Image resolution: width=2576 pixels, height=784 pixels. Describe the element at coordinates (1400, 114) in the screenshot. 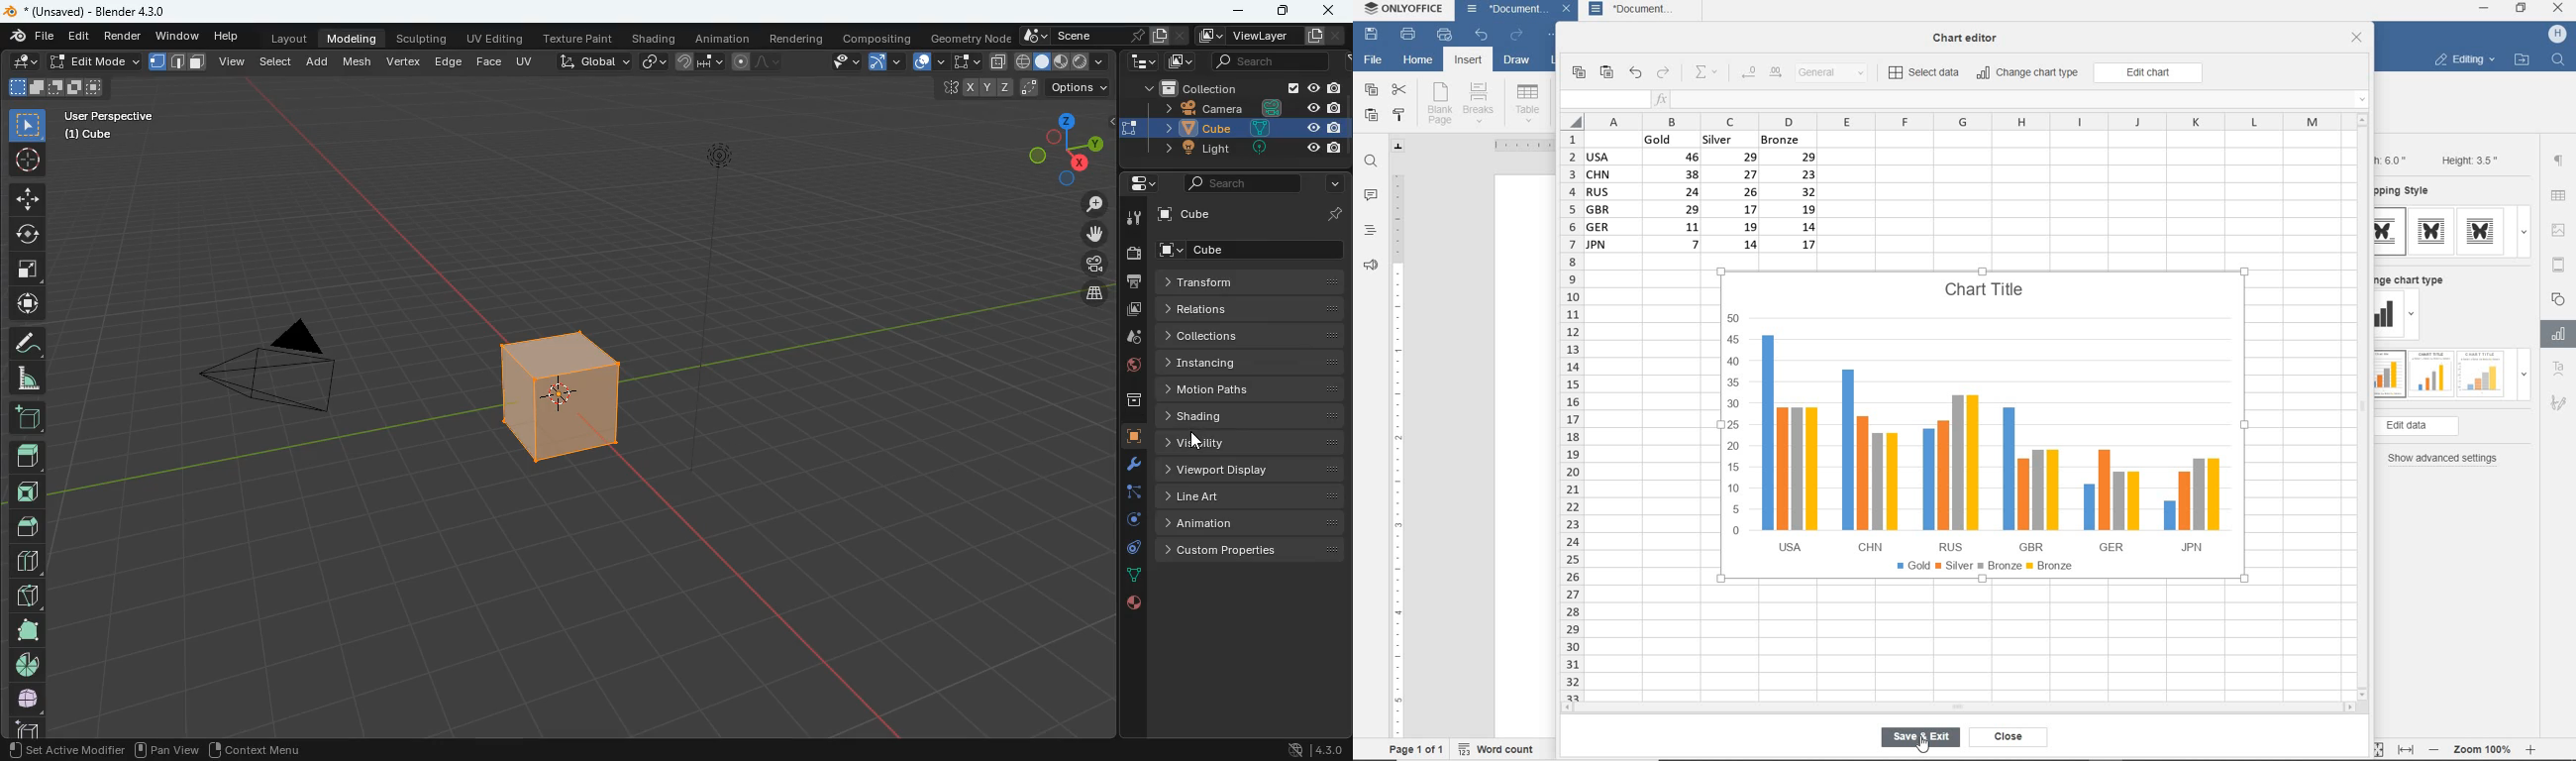

I see `copy style` at that location.